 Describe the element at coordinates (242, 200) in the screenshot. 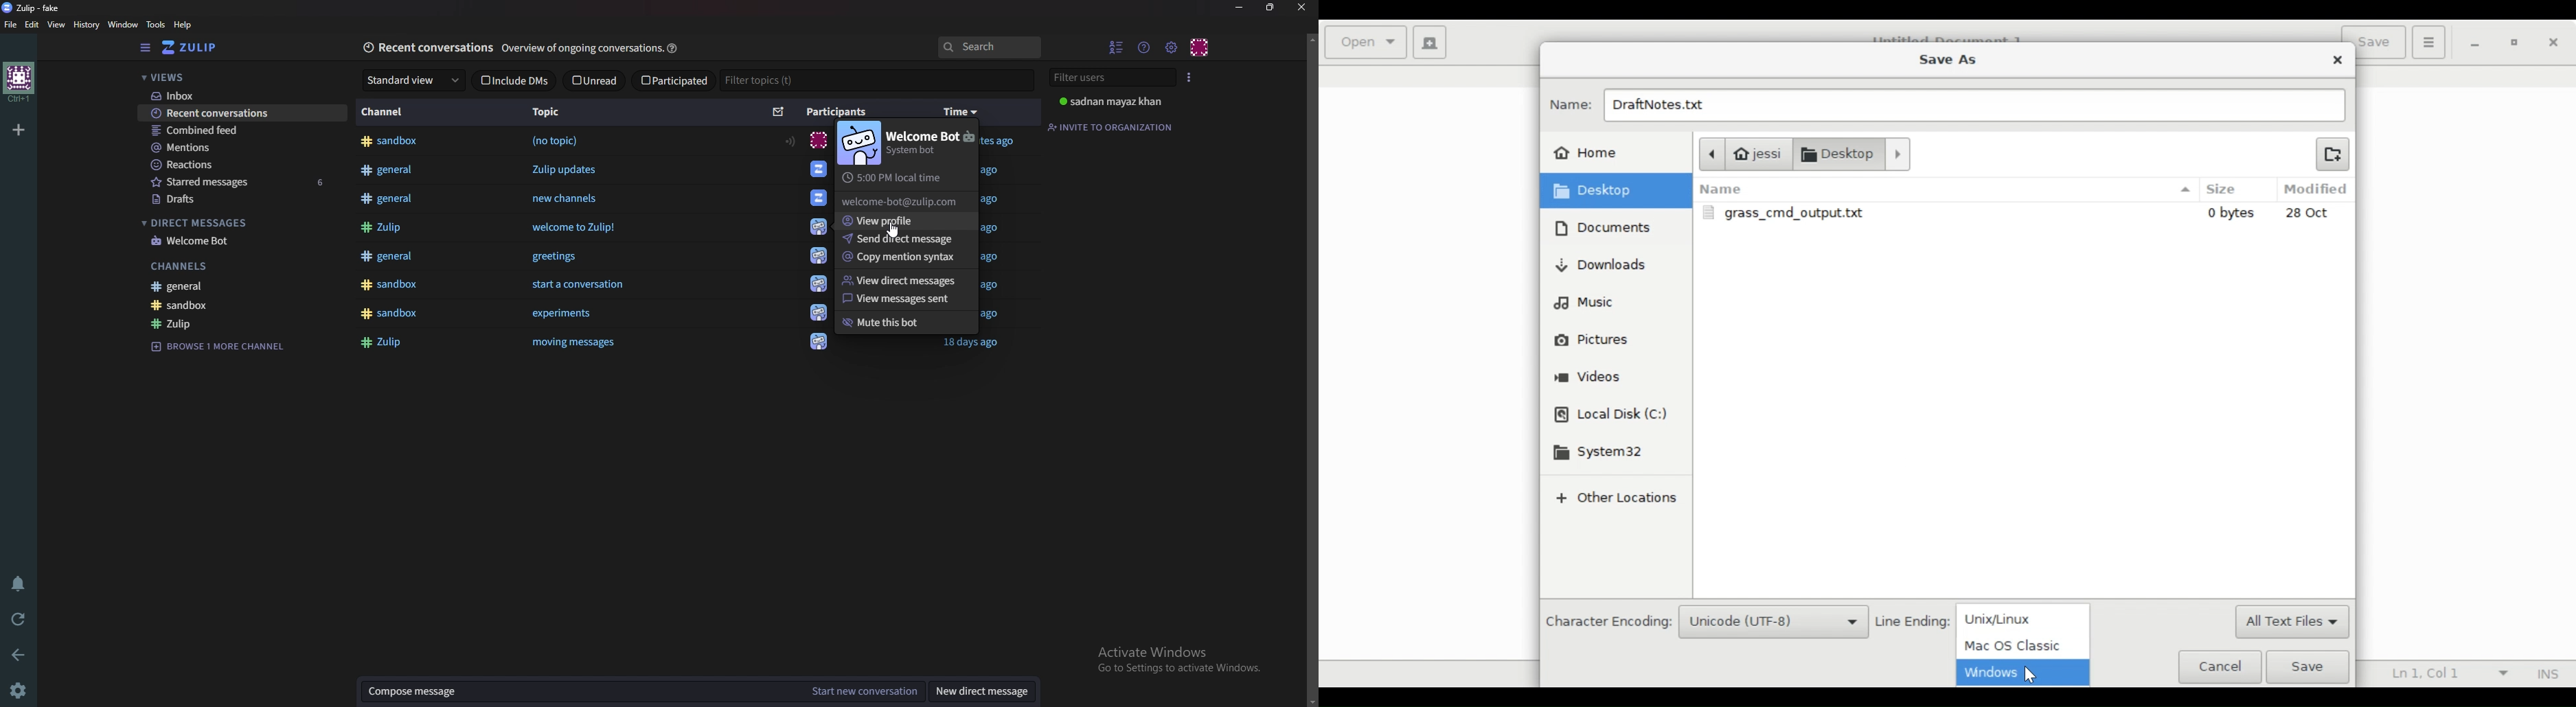

I see `Drafts` at that location.